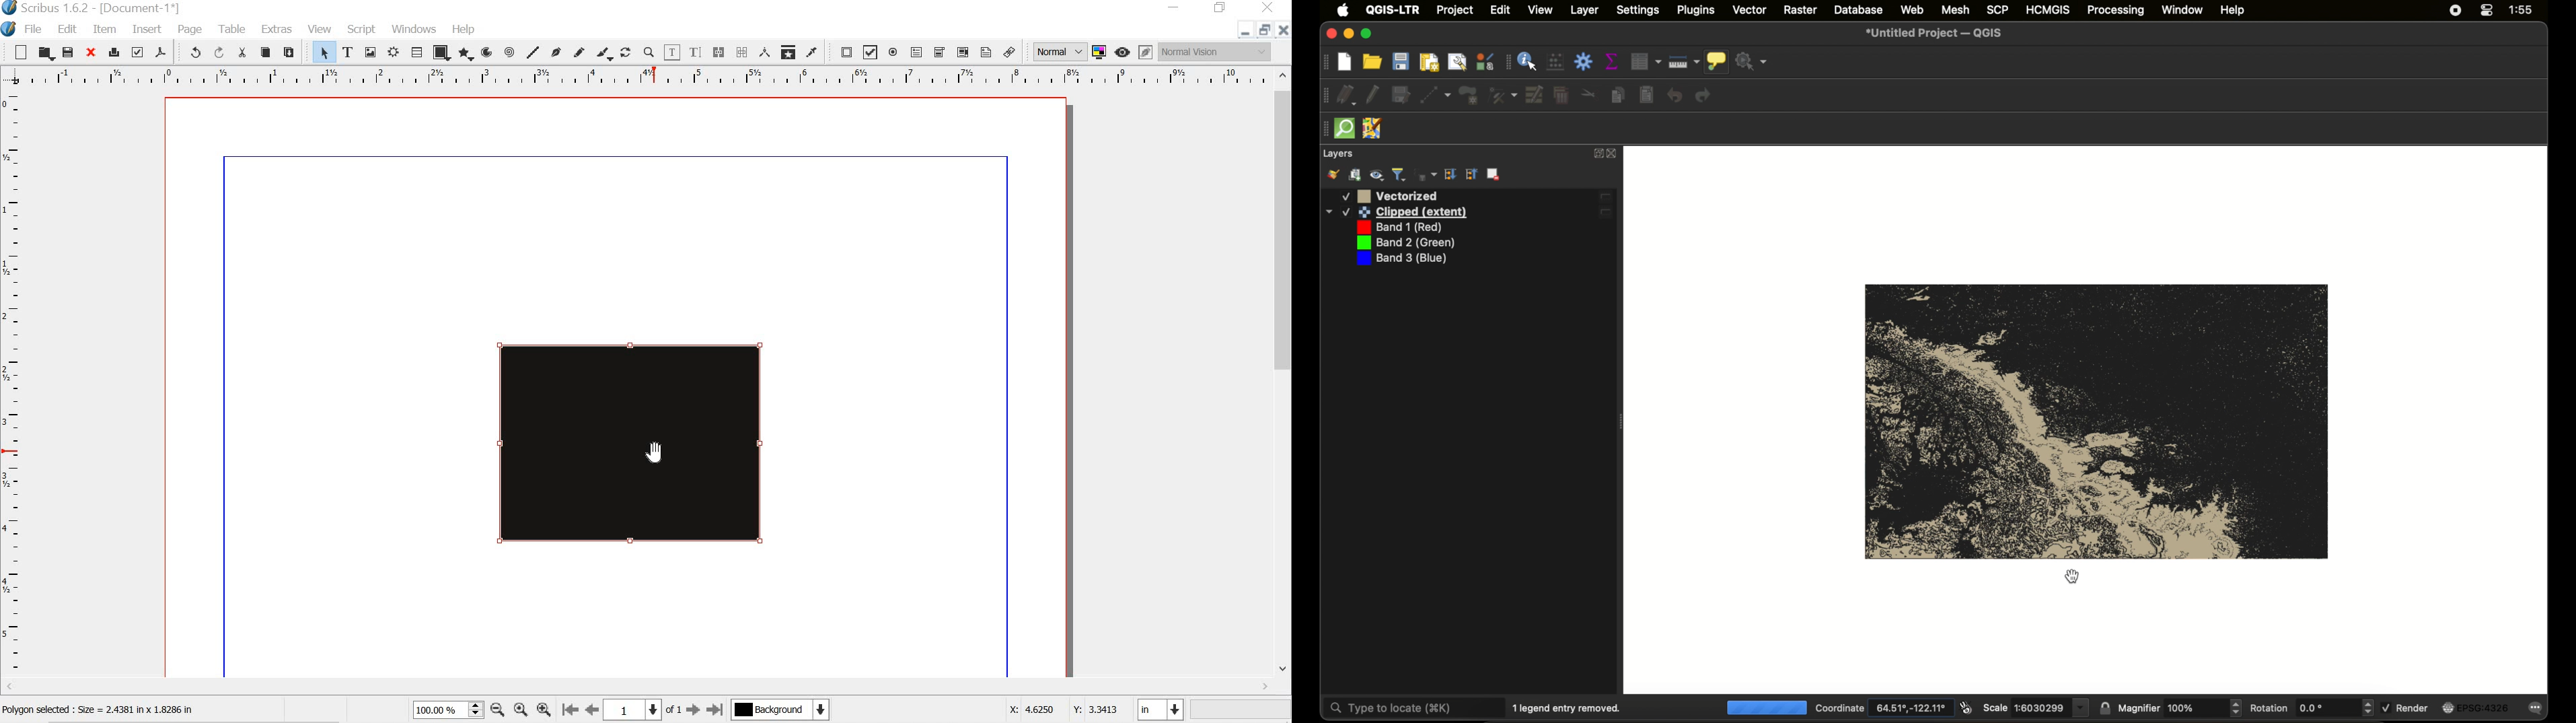  What do you see at coordinates (447, 710) in the screenshot?
I see `100.00%` at bounding box center [447, 710].